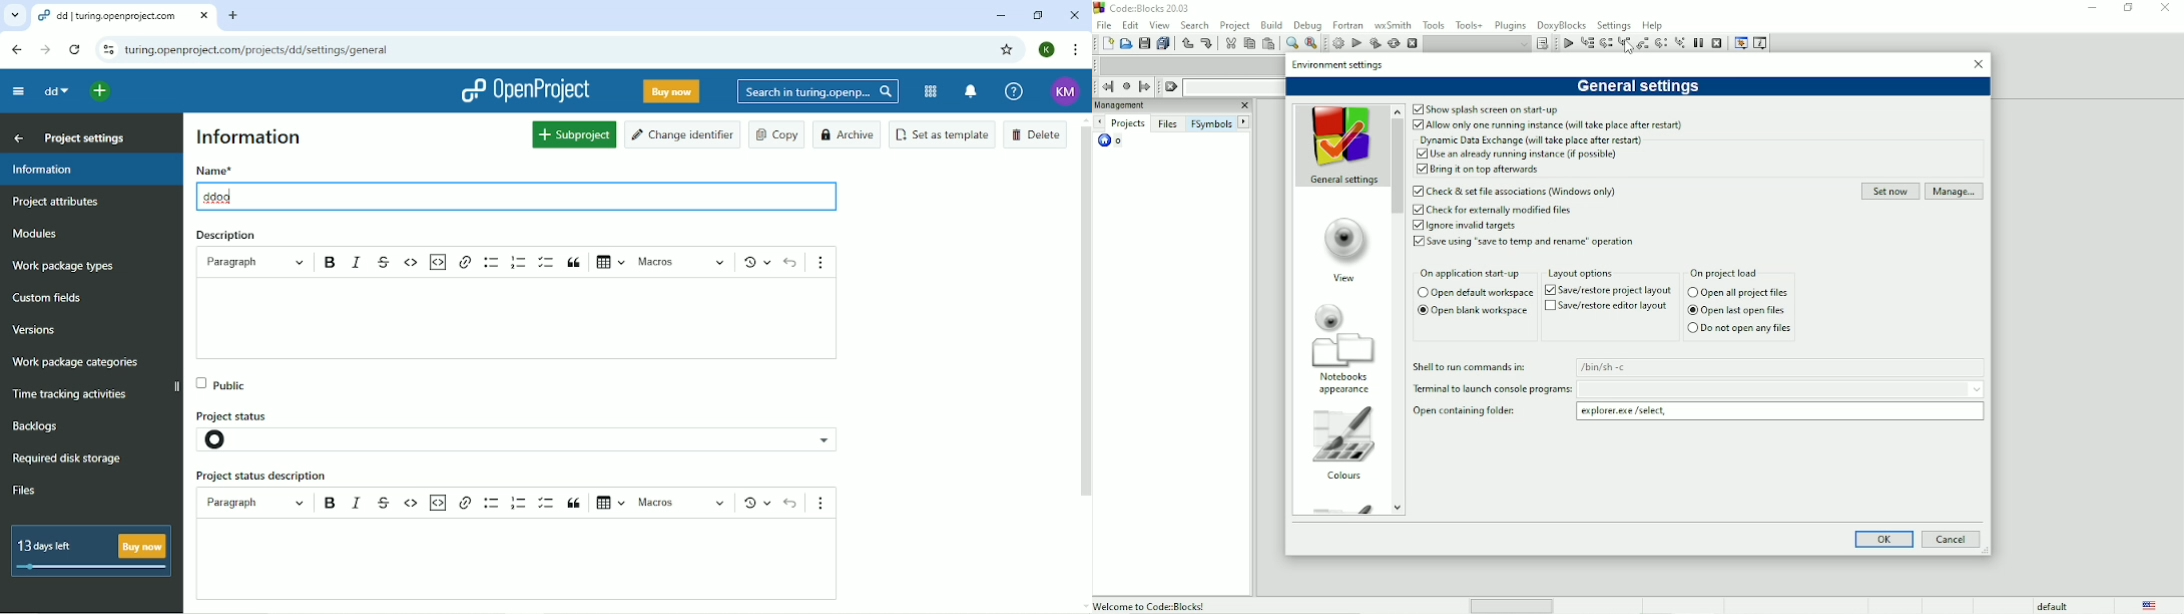 The width and height of the screenshot is (2184, 616). Describe the element at coordinates (1761, 42) in the screenshot. I see `Various info` at that location.